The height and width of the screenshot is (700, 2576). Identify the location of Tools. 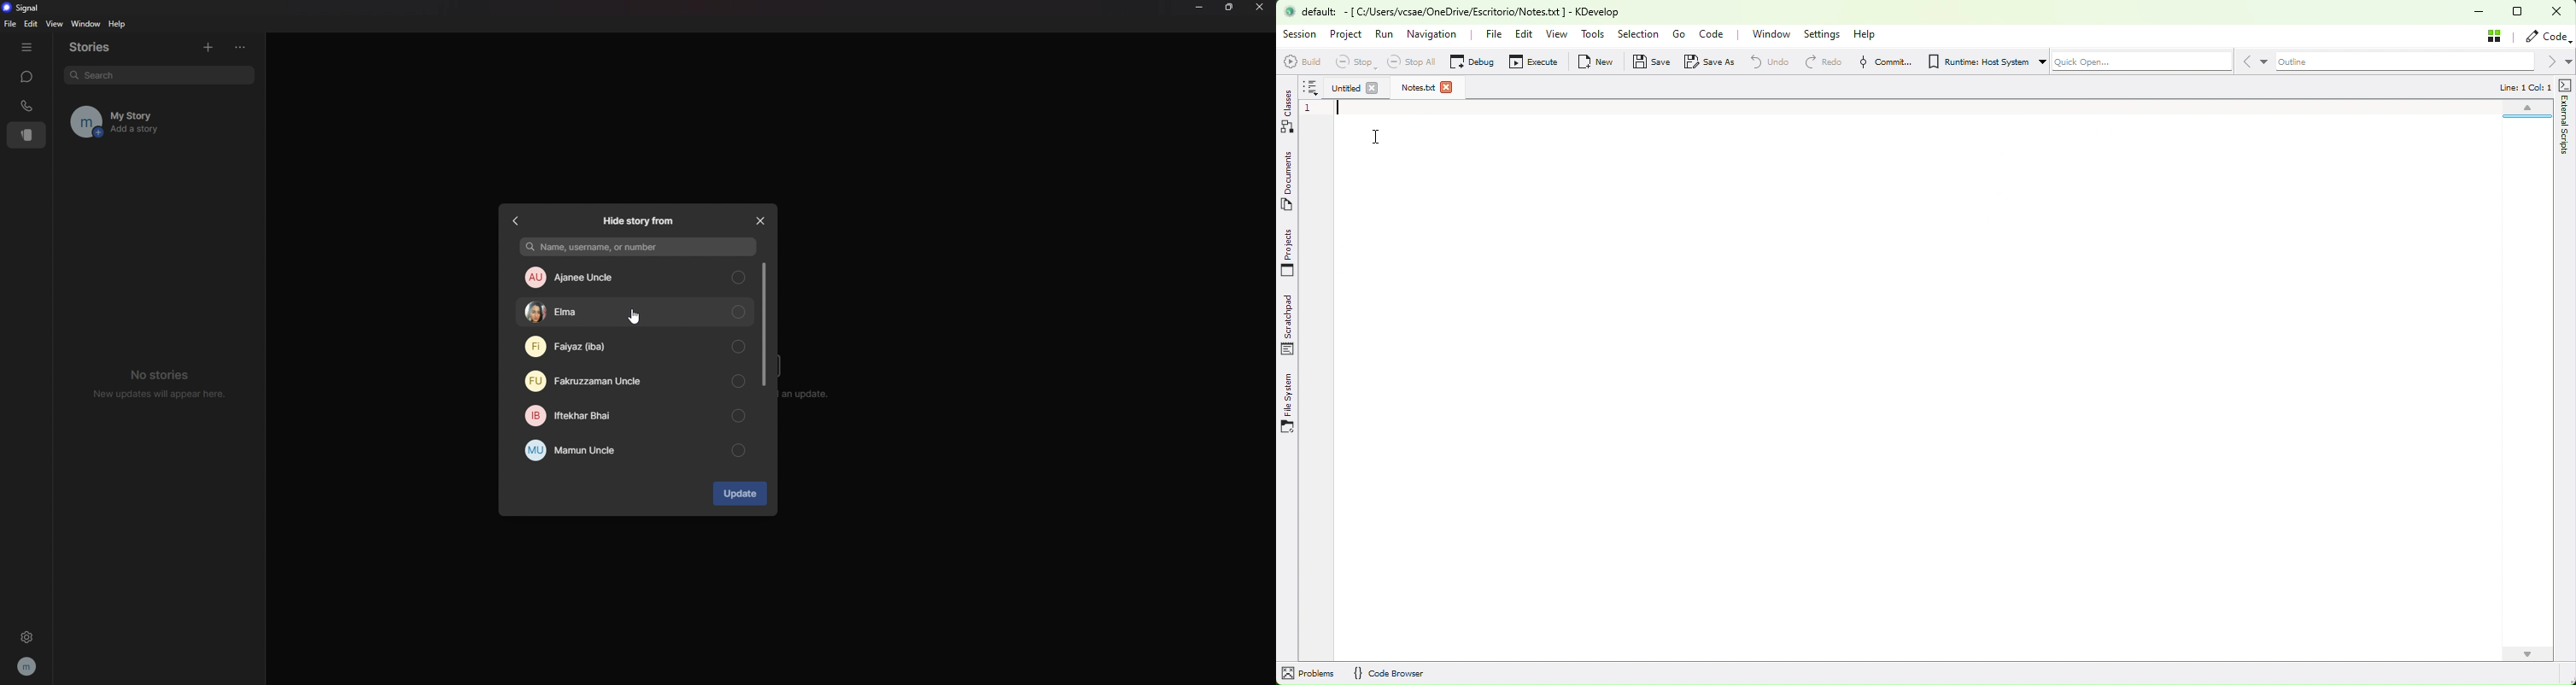
(1593, 34).